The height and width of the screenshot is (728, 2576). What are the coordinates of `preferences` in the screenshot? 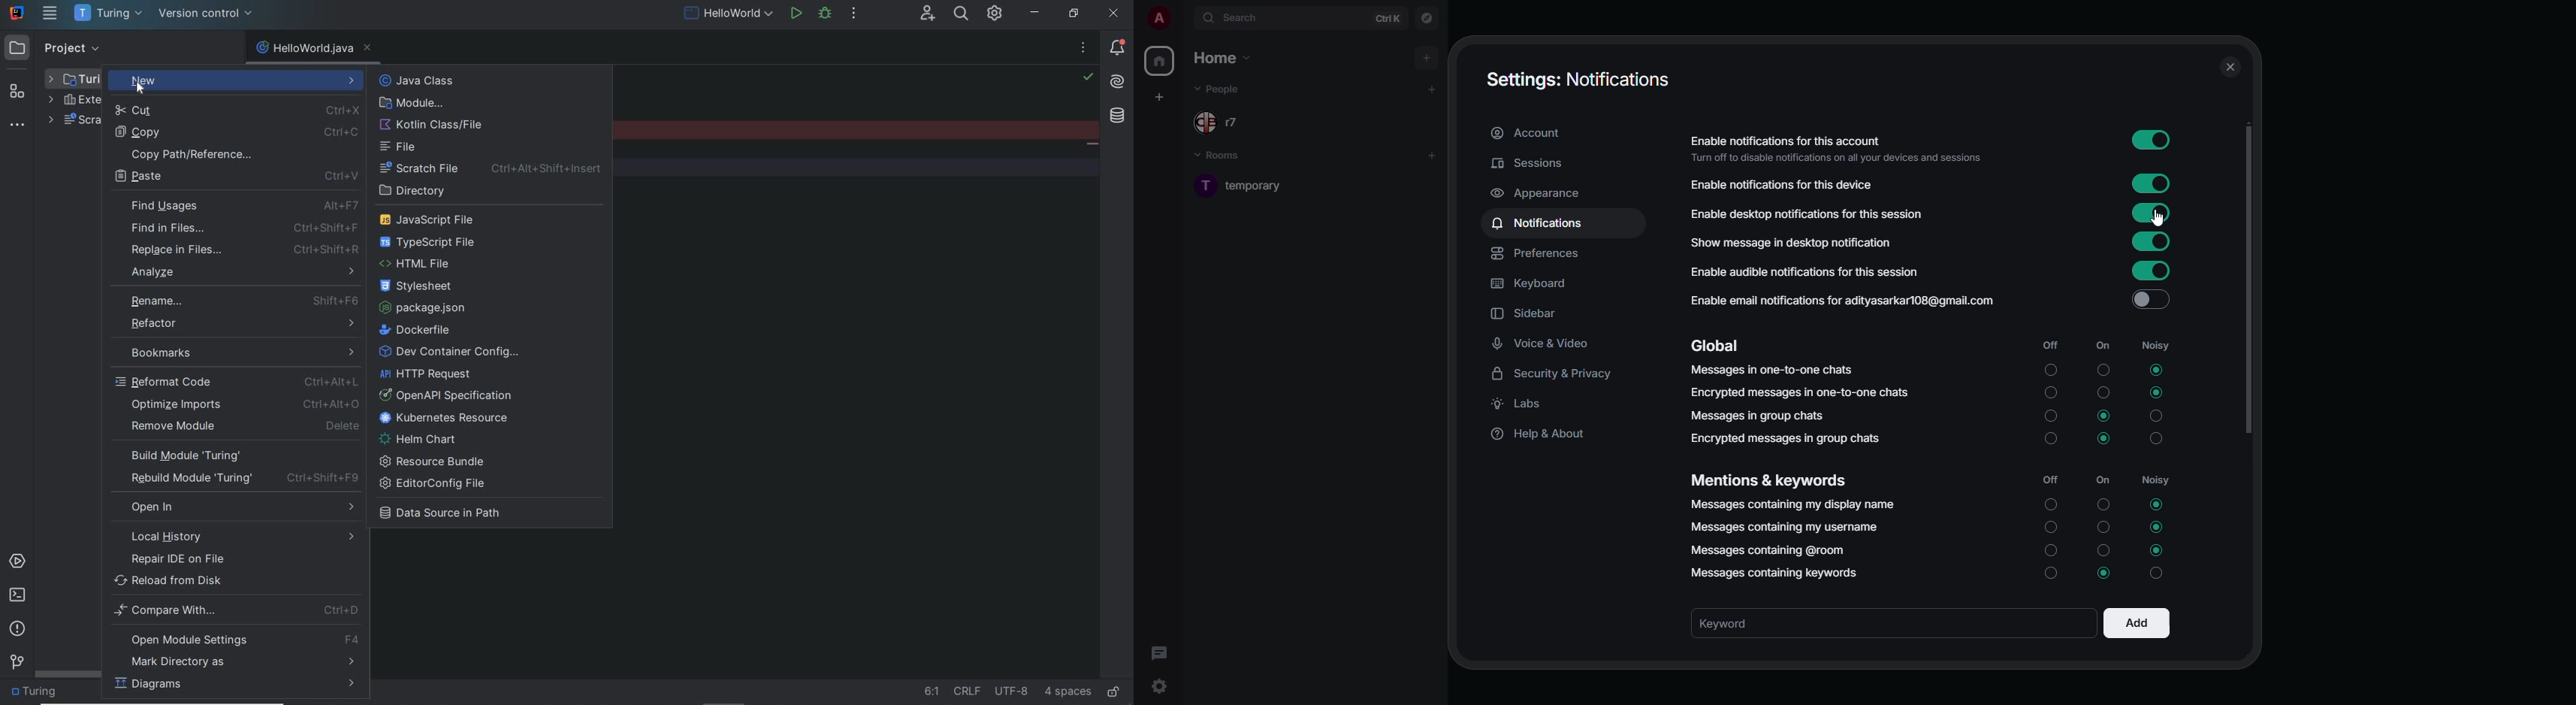 It's located at (1540, 254).